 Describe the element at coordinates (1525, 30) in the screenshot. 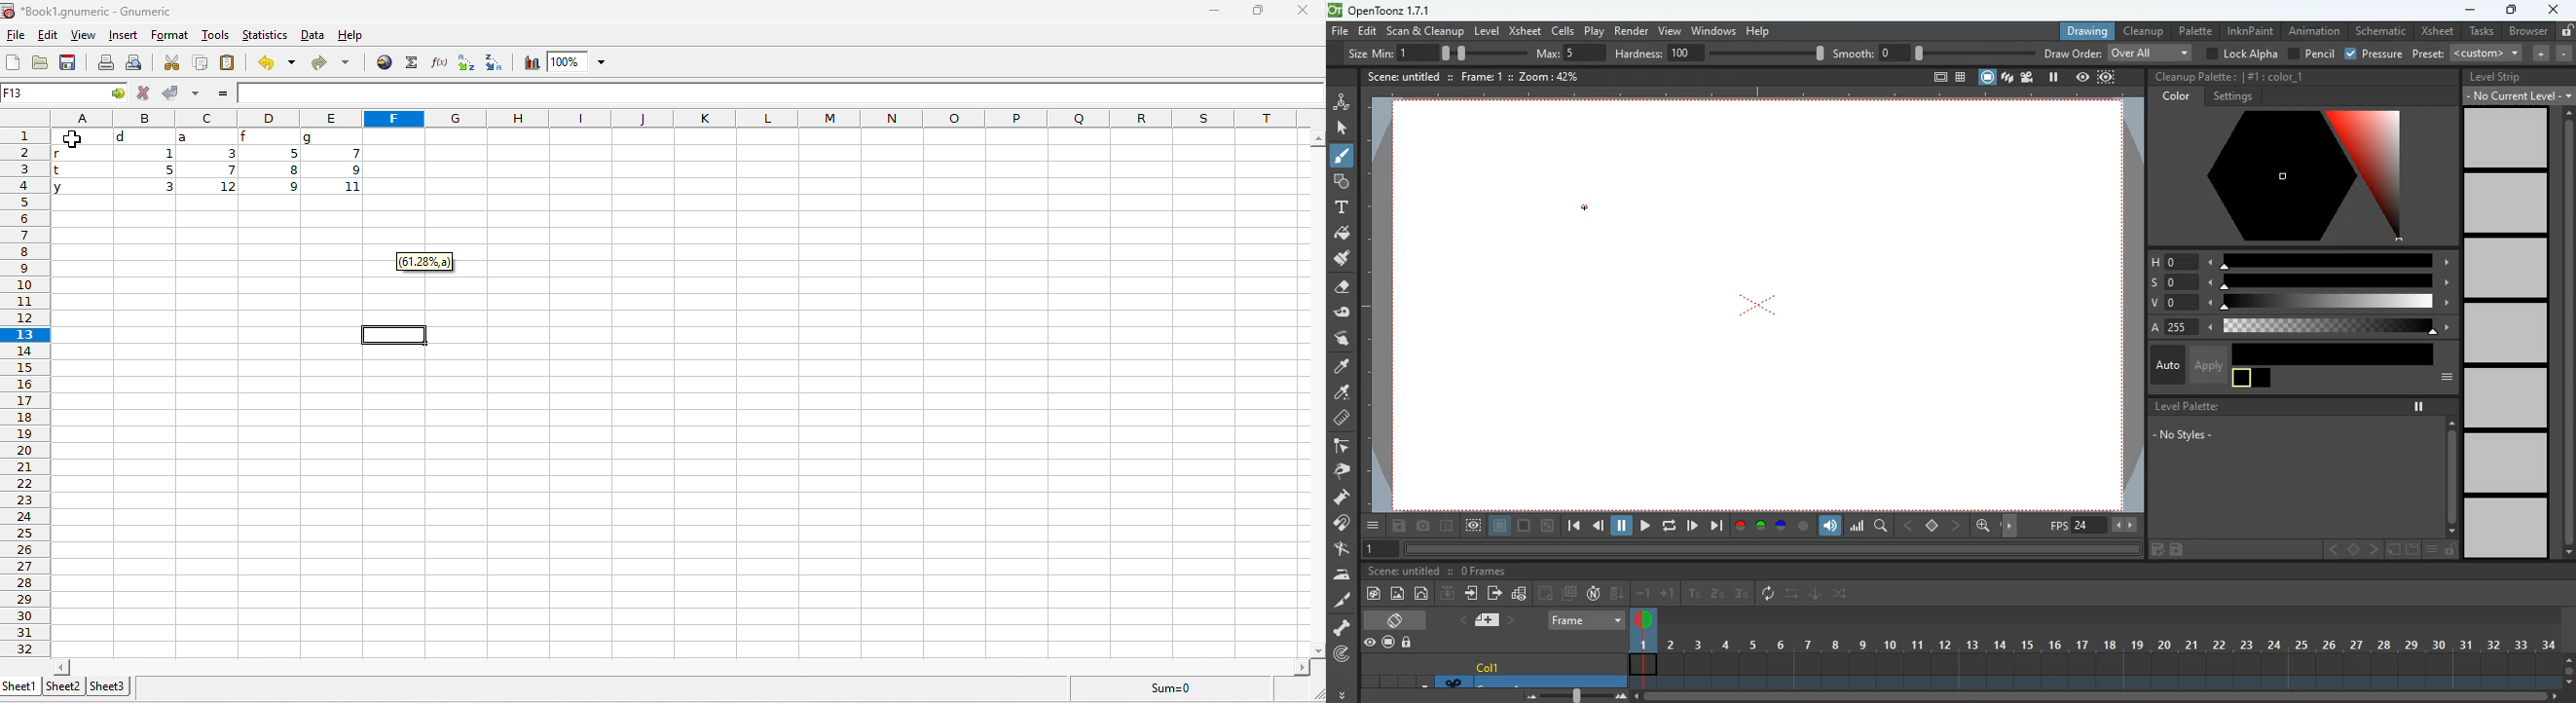

I see `xsheet` at that location.